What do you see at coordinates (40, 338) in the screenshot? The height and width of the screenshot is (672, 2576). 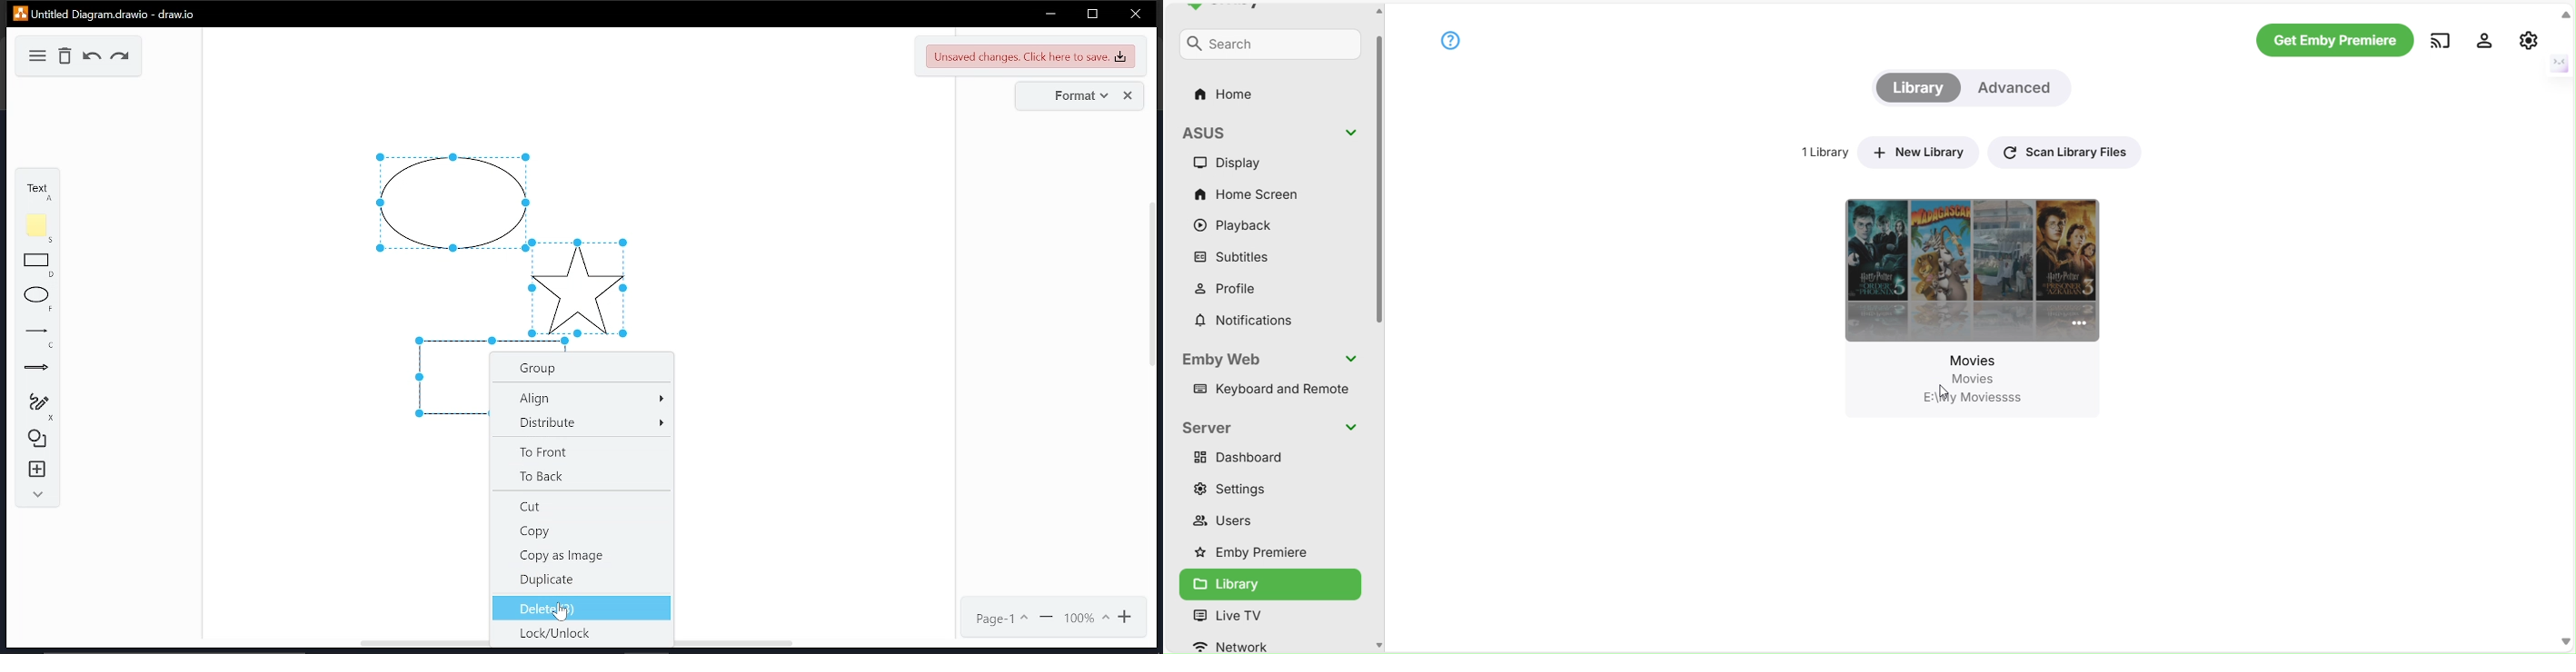 I see `lines` at bounding box center [40, 338].